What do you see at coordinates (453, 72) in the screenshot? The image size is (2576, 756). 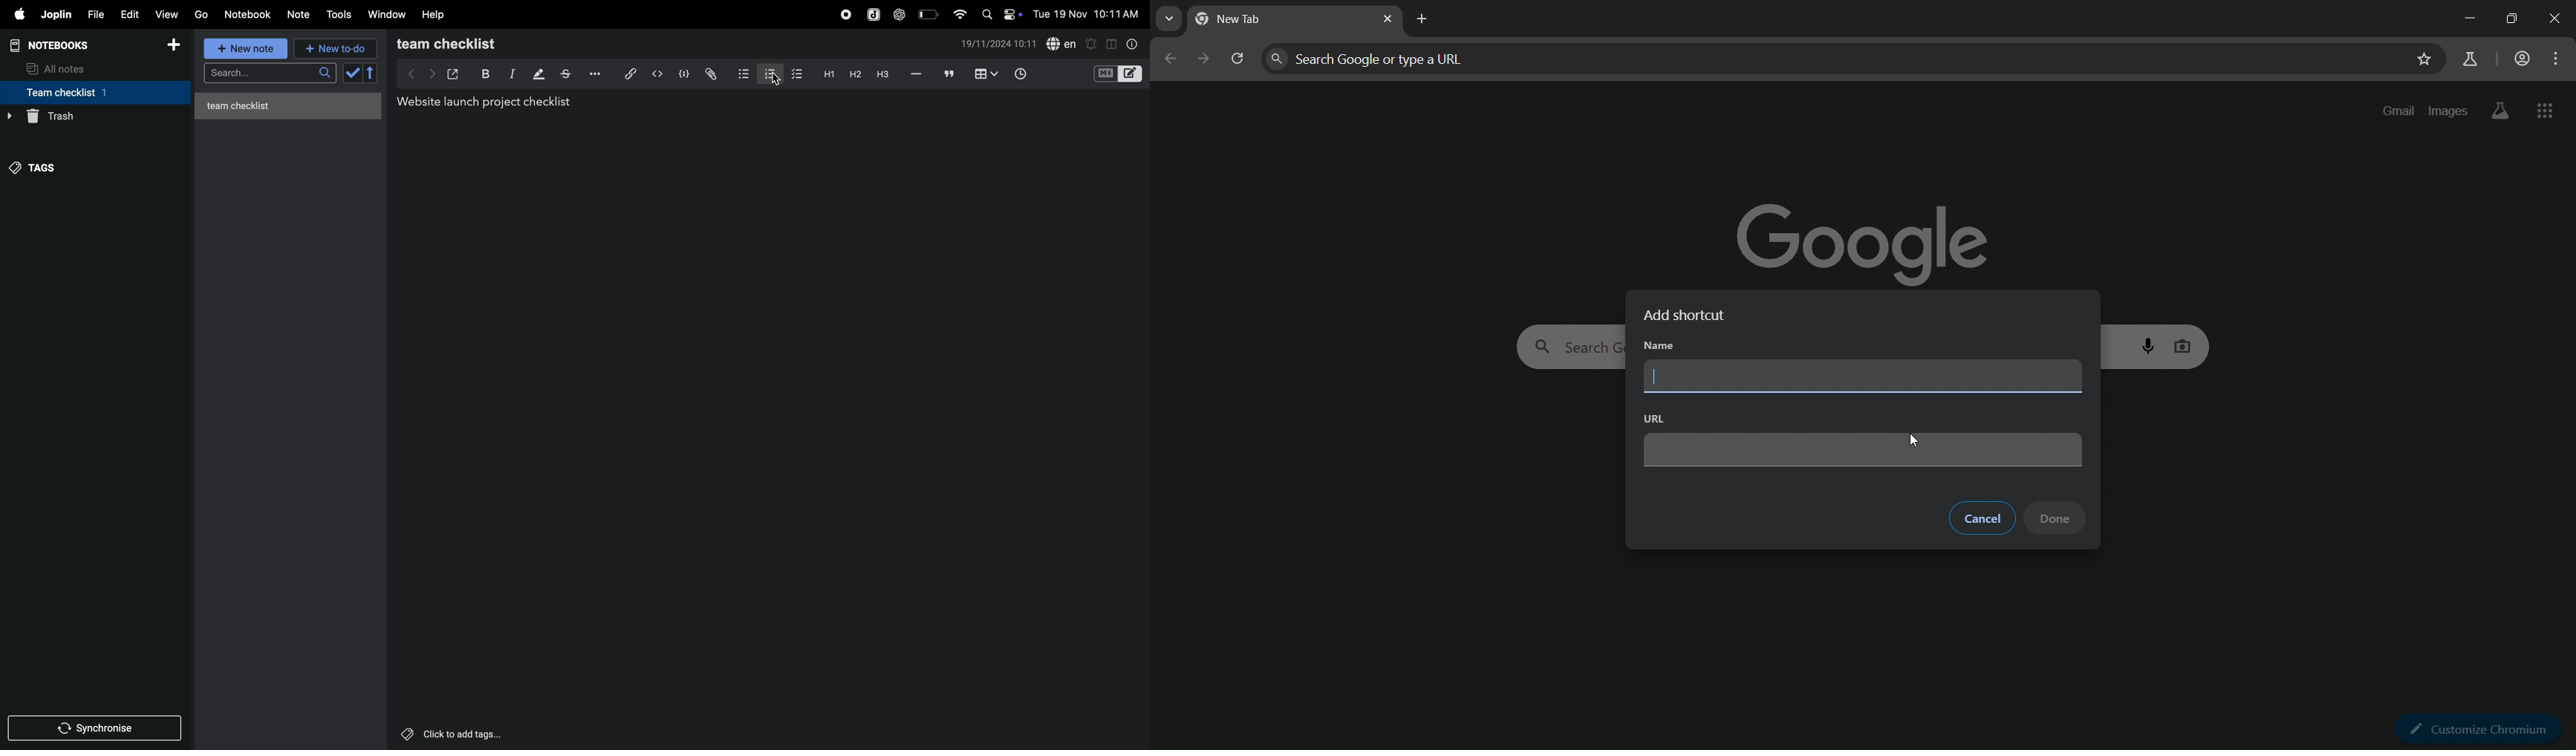 I see `open window` at bounding box center [453, 72].